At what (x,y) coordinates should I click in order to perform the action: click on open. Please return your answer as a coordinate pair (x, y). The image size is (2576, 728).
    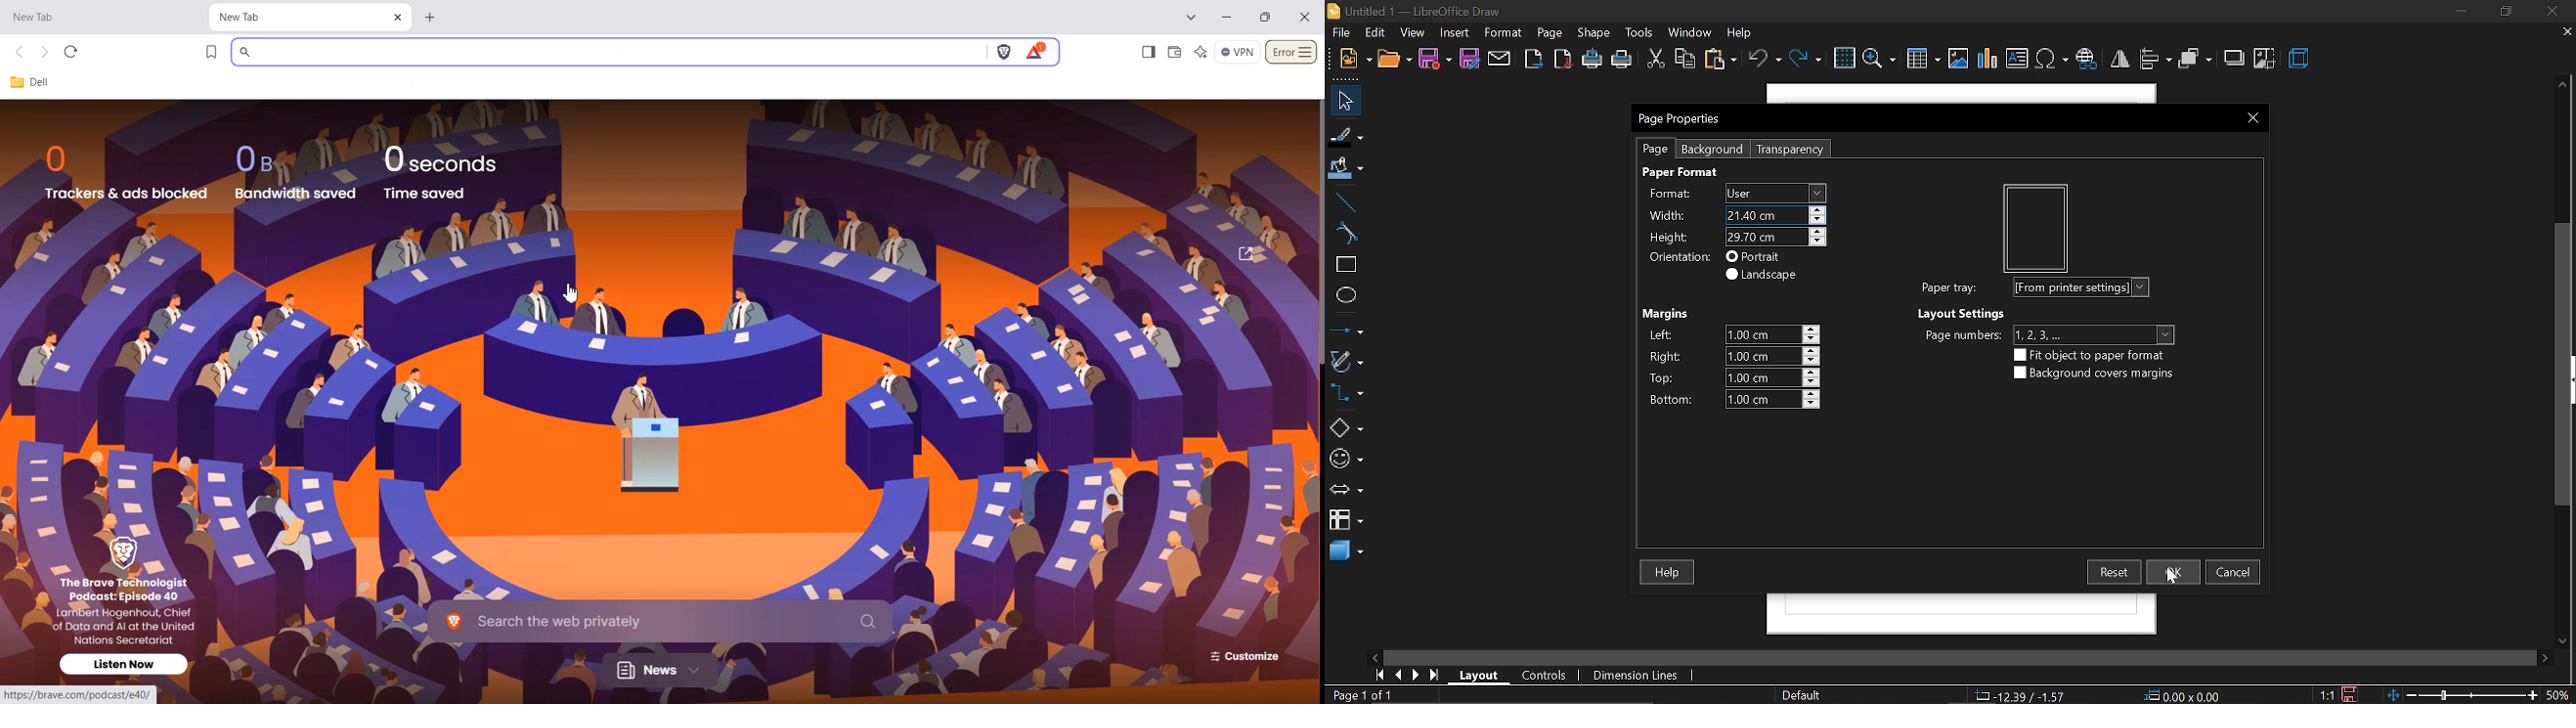
    Looking at the image, I should click on (1393, 62).